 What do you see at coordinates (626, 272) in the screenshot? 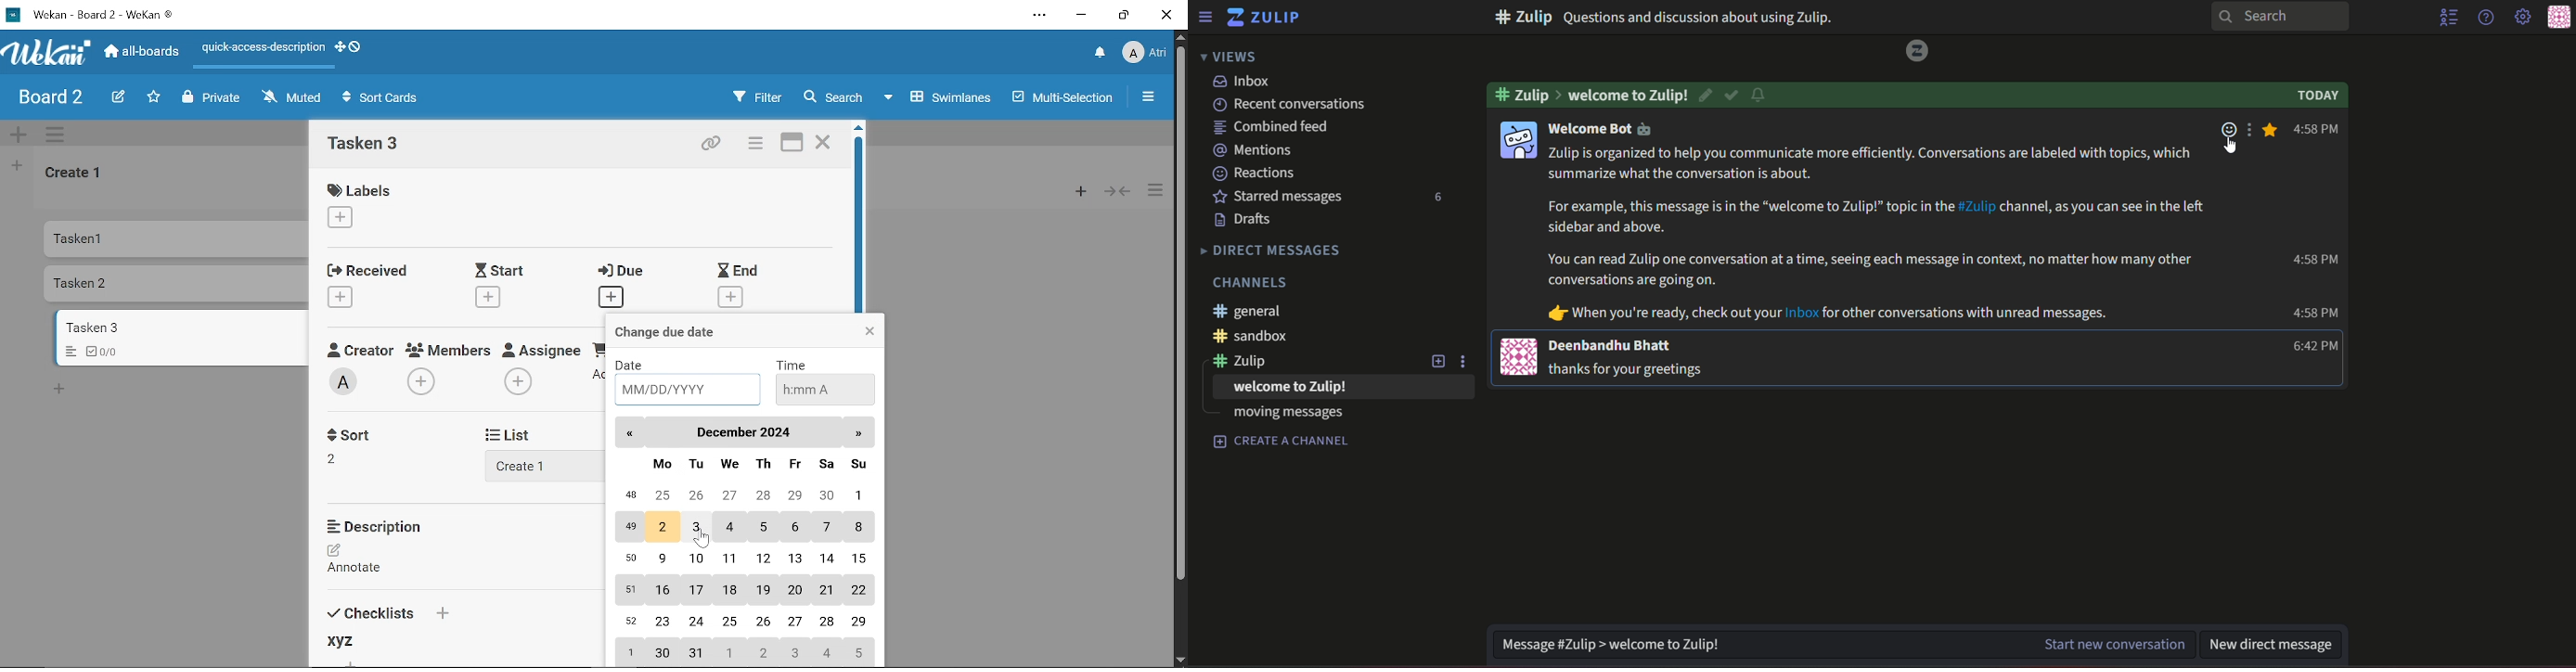
I see `Due` at bounding box center [626, 272].